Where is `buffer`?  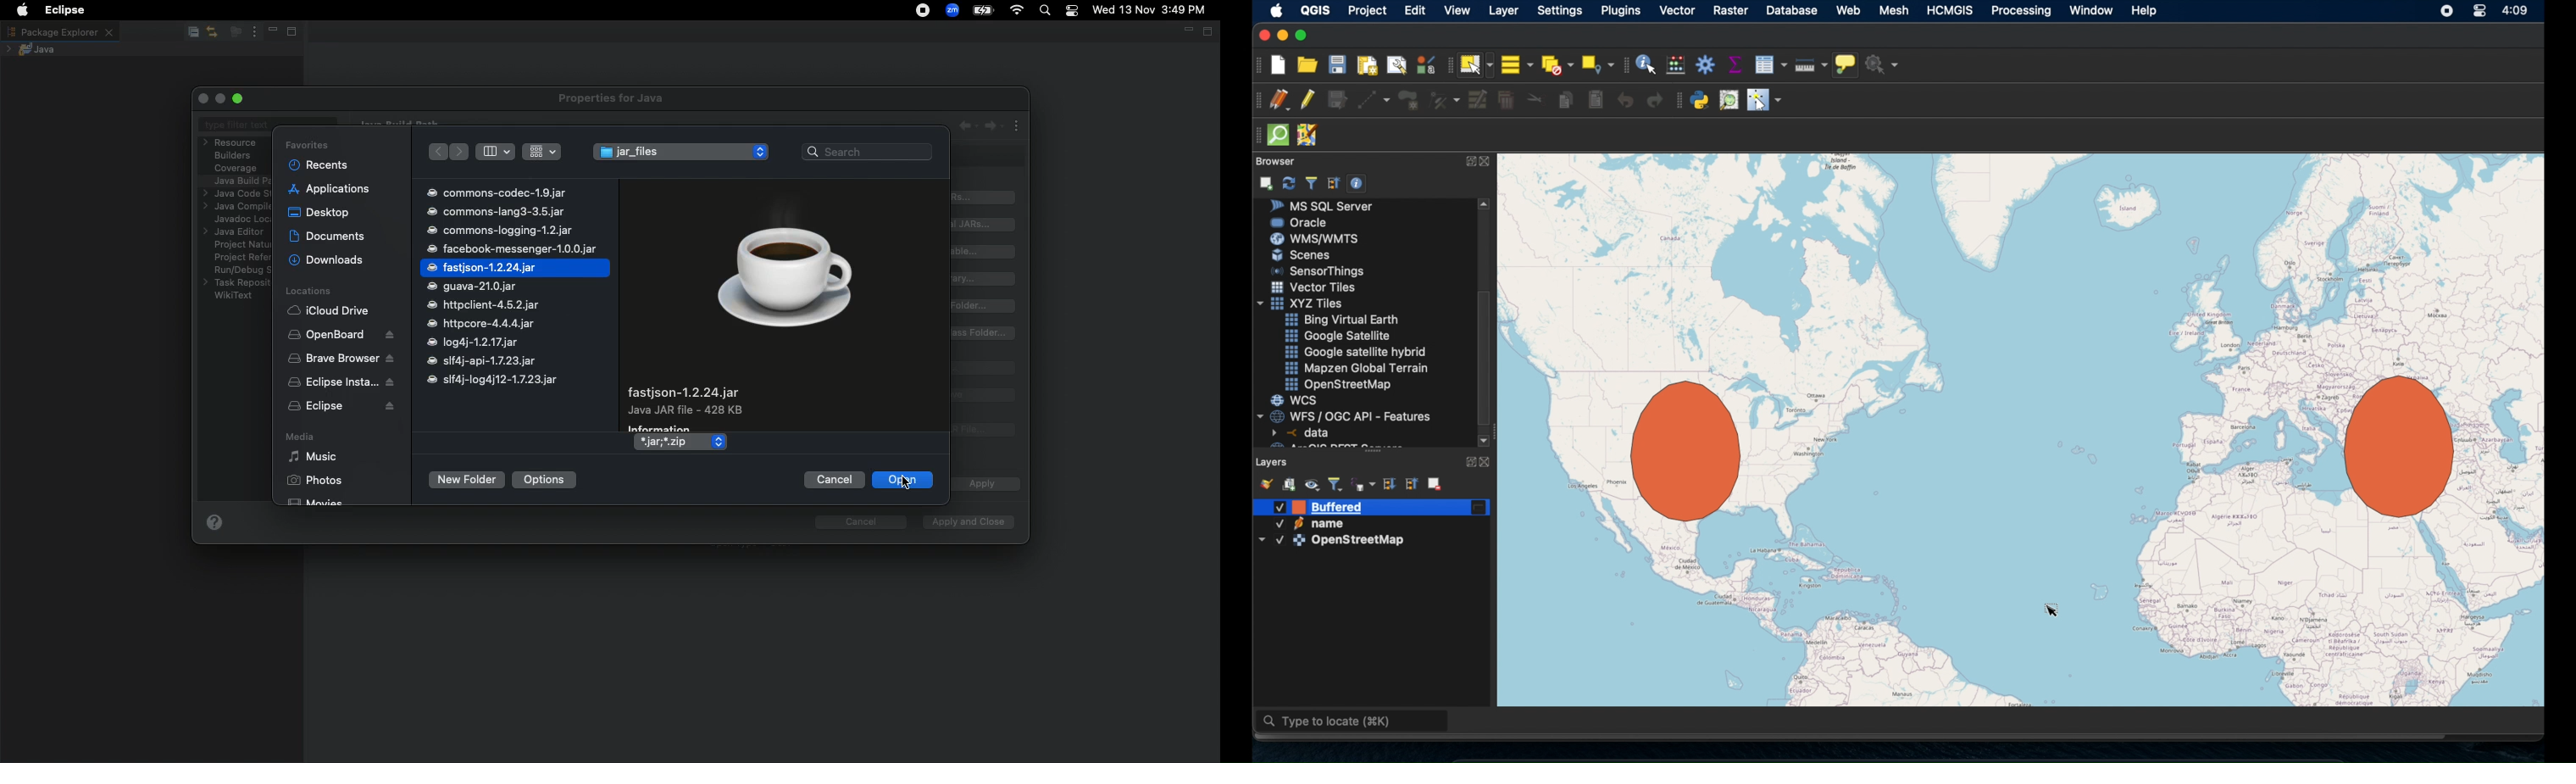
buffer is located at coordinates (2391, 449).